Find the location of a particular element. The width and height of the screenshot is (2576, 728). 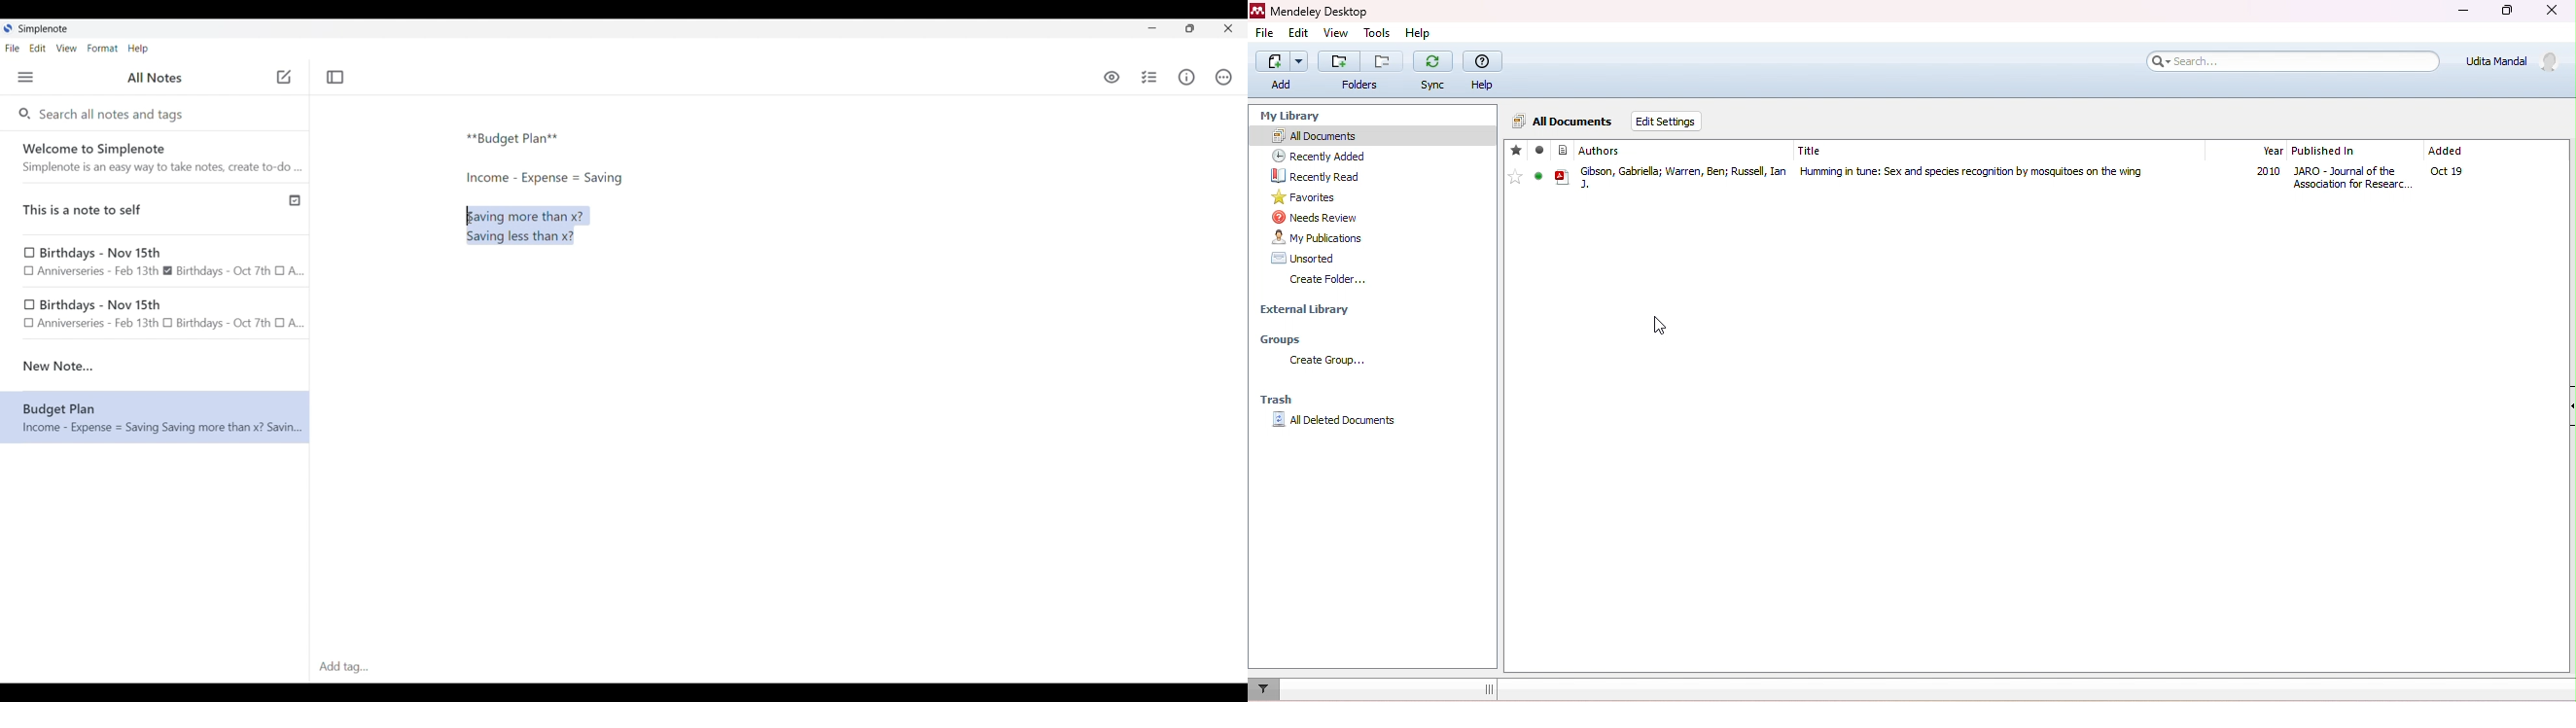

create folder is located at coordinates (1326, 281).